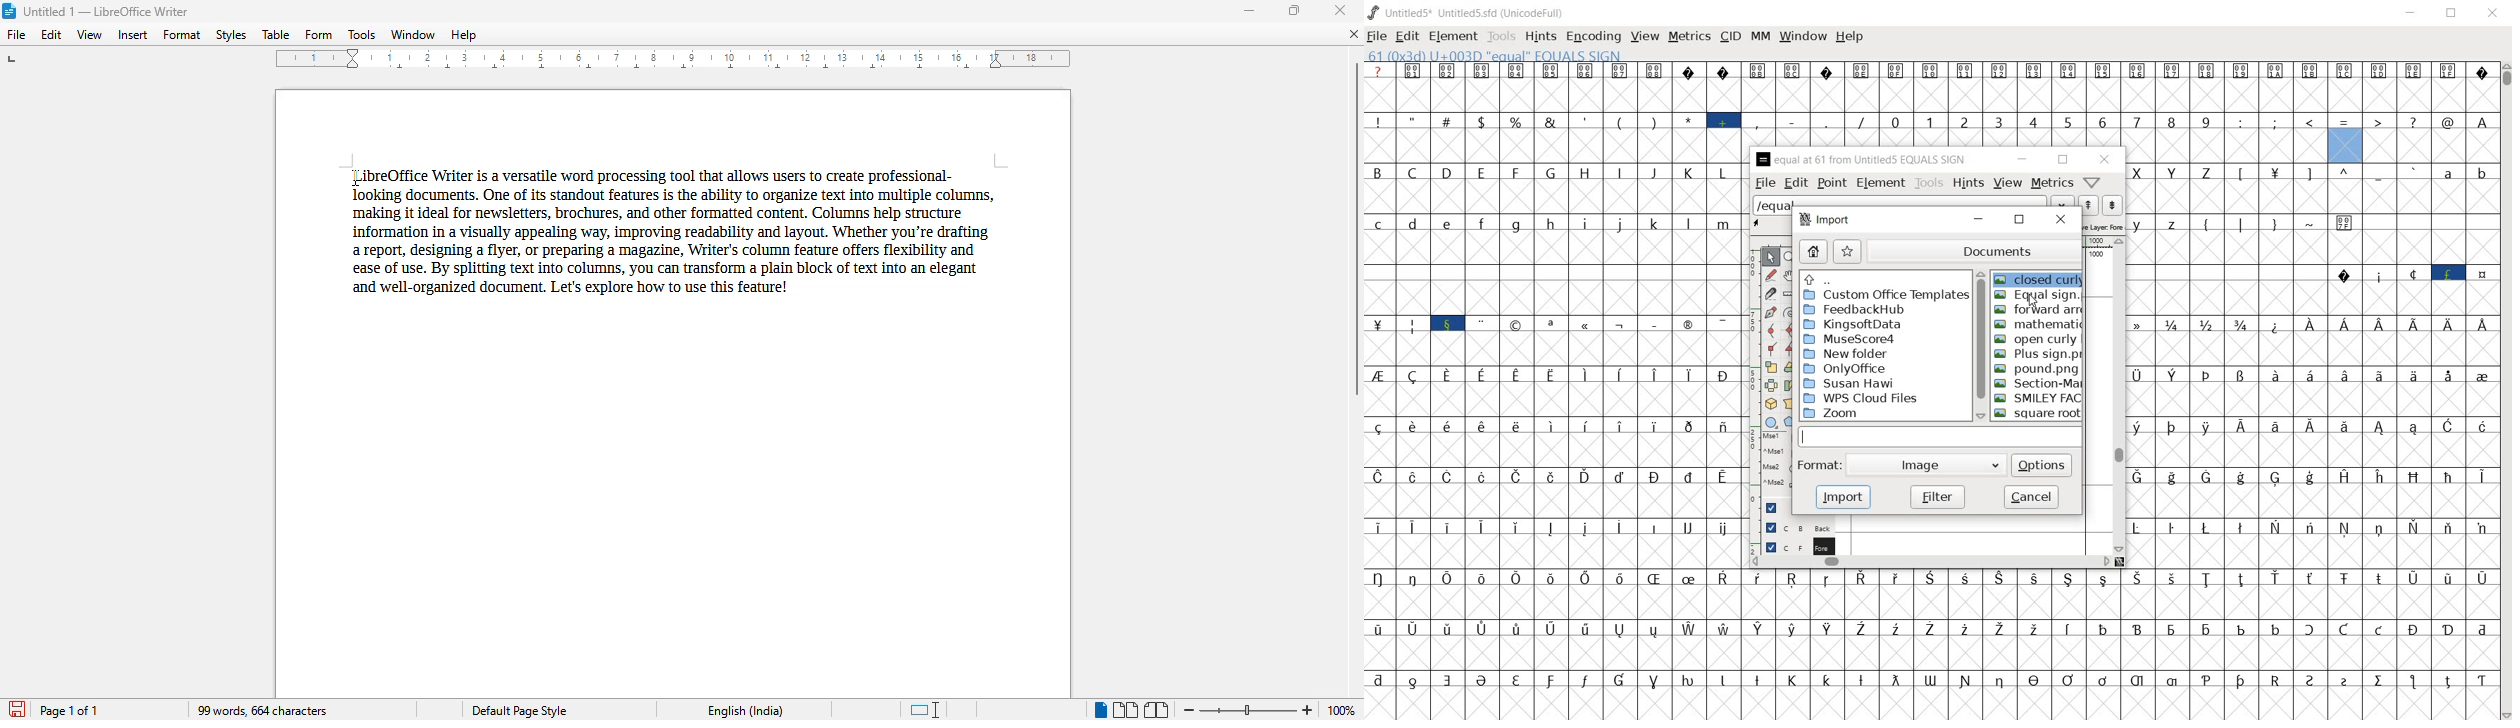  Describe the element at coordinates (1885, 294) in the screenshot. I see `custom office template` at that location.